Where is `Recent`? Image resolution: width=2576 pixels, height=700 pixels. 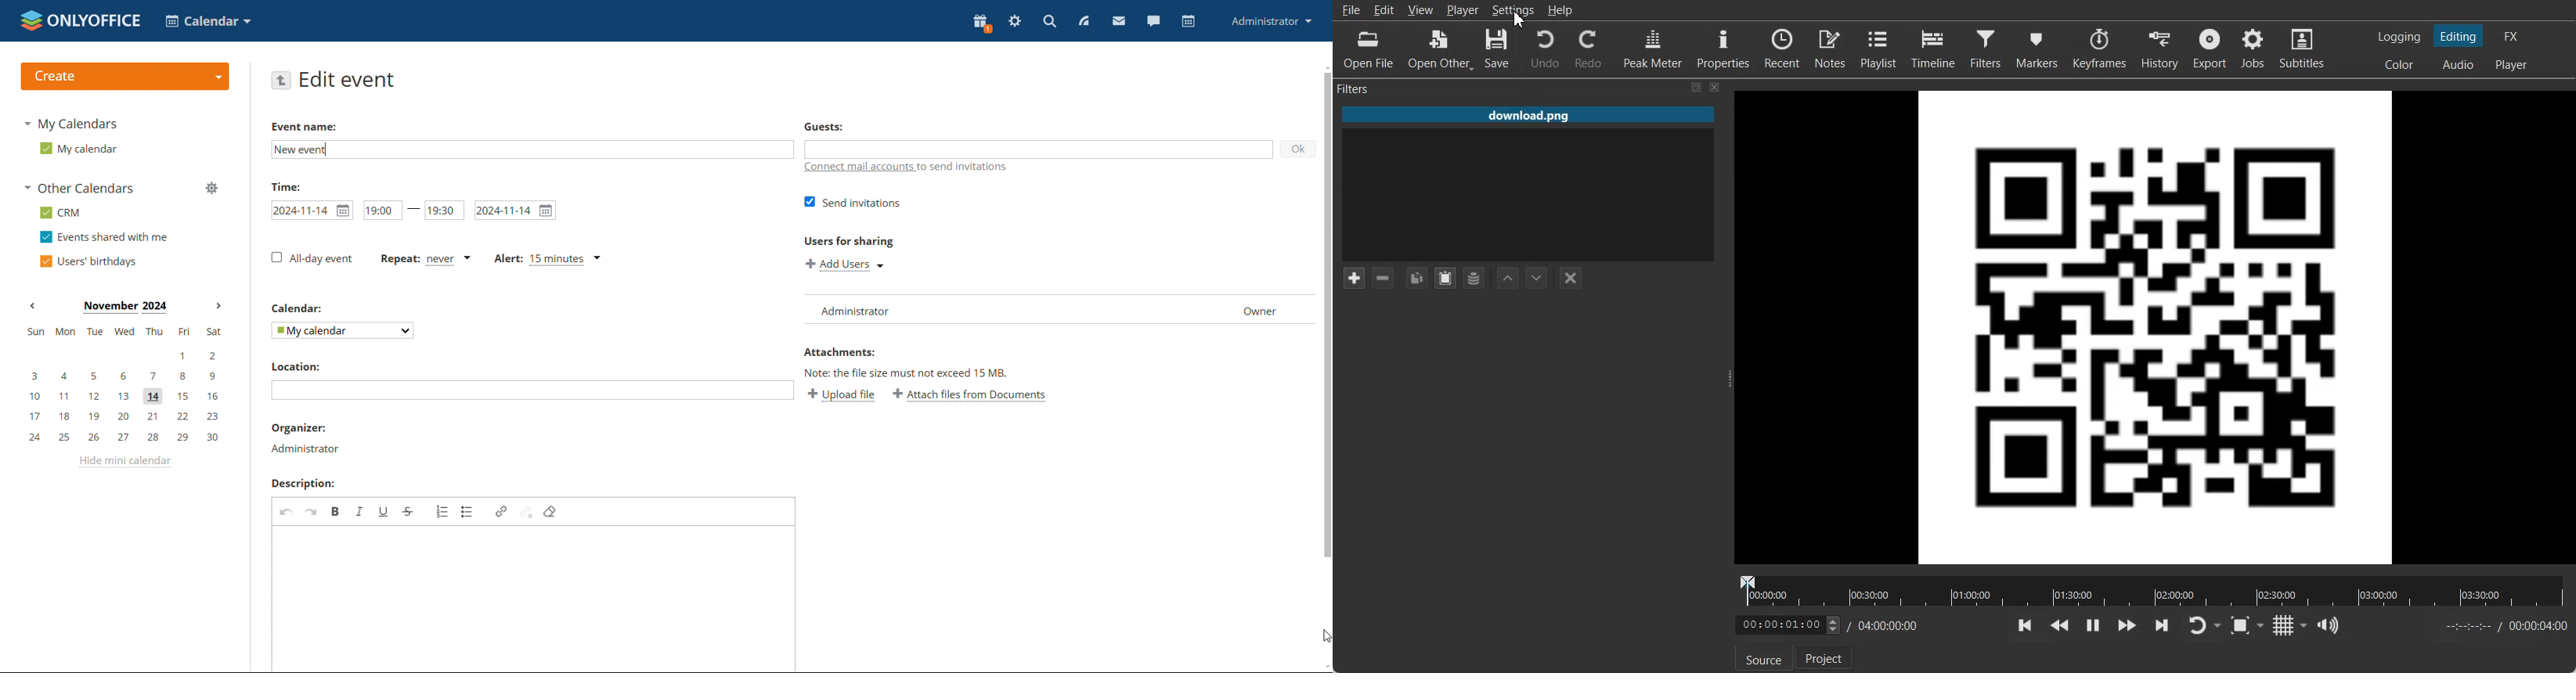
Recent is located at coordinates (1782, 46).